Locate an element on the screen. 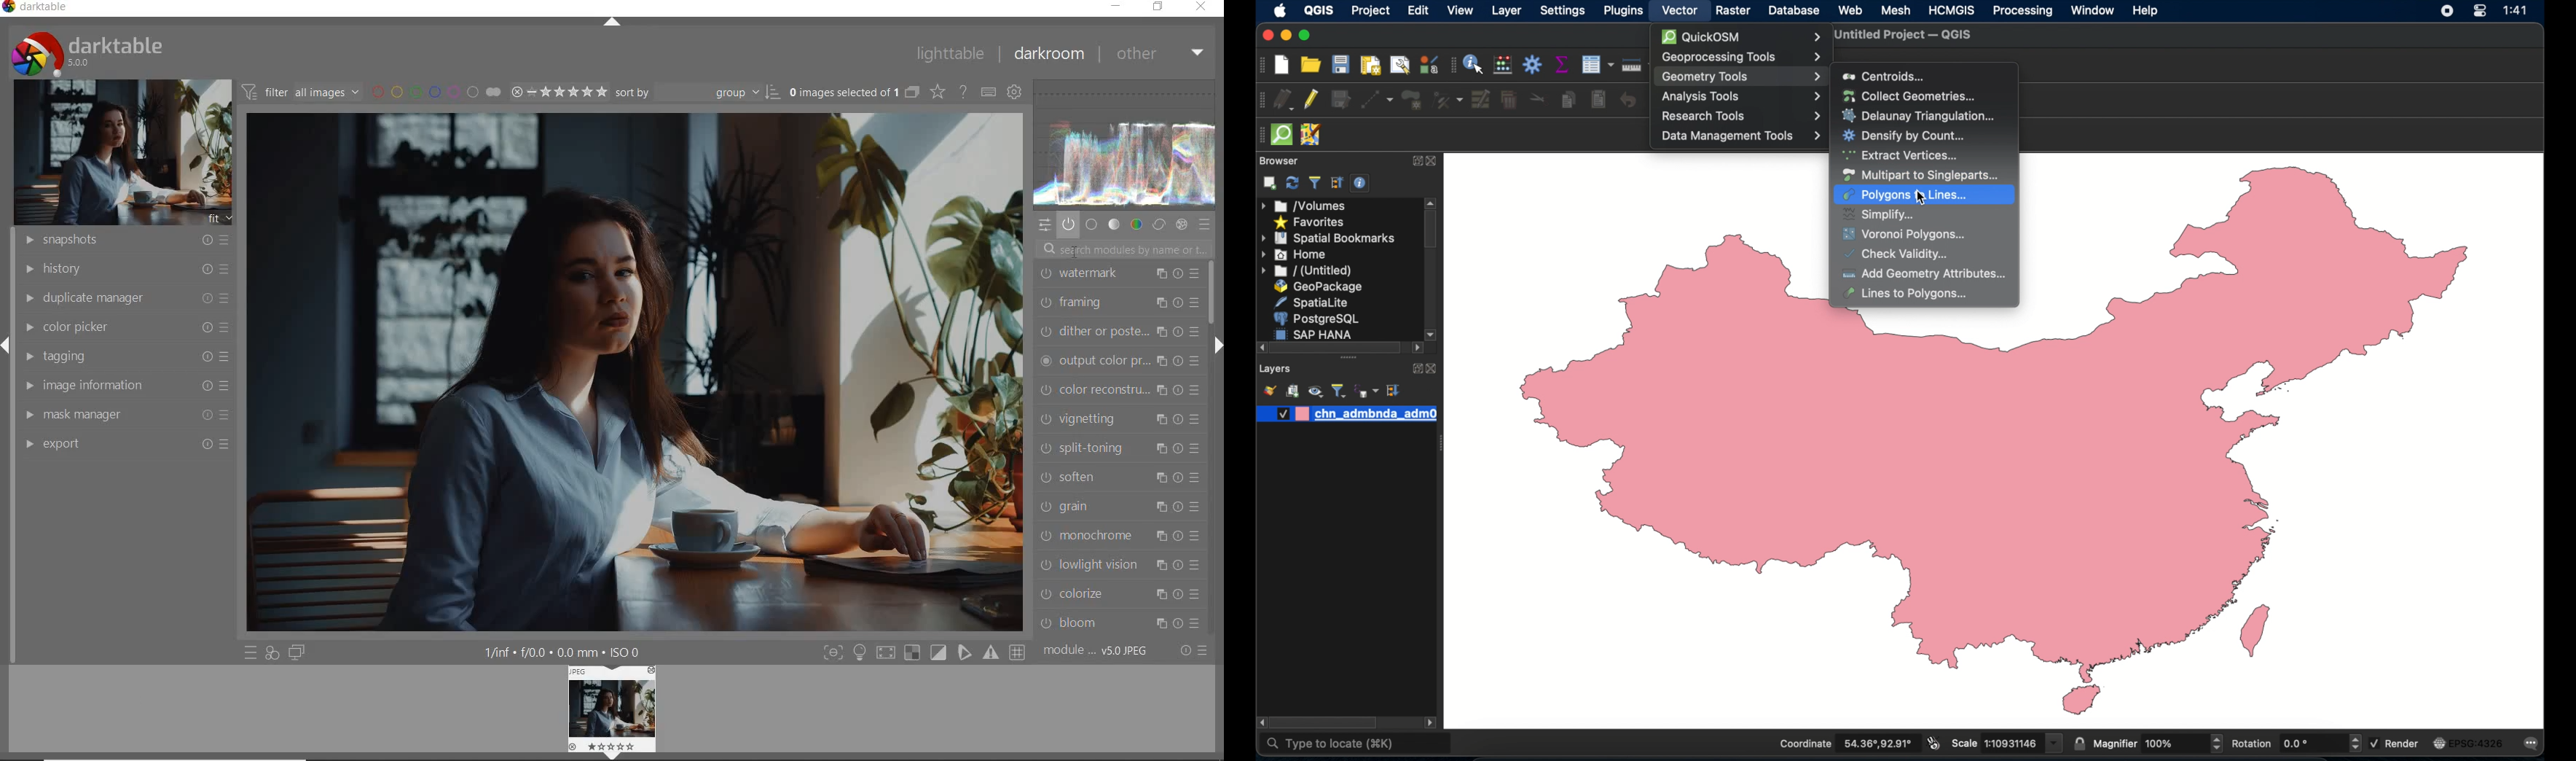 The image size is (2576, 784). toggle extents and mouse display position is located at coordinates (1934, 743).